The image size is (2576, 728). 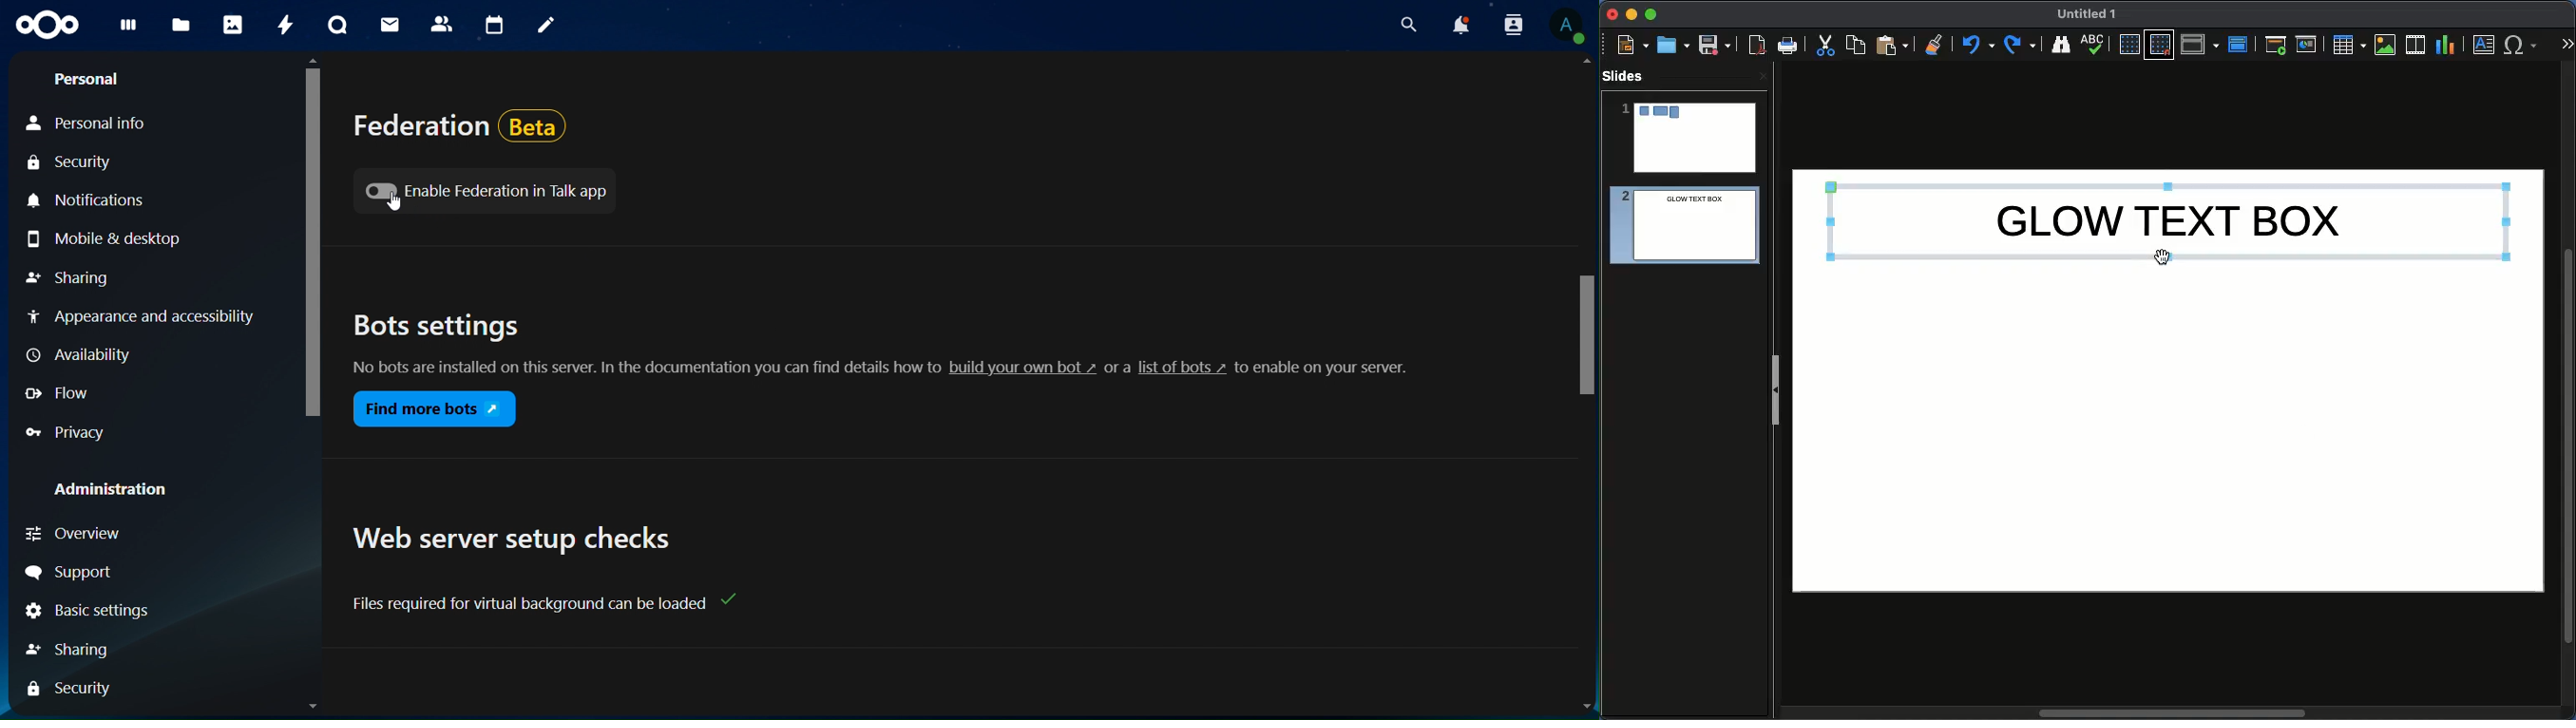 What do you see at coordinates (128, 30) in the screenshot?
I see `dashboard` at bounding box center [128, 30].